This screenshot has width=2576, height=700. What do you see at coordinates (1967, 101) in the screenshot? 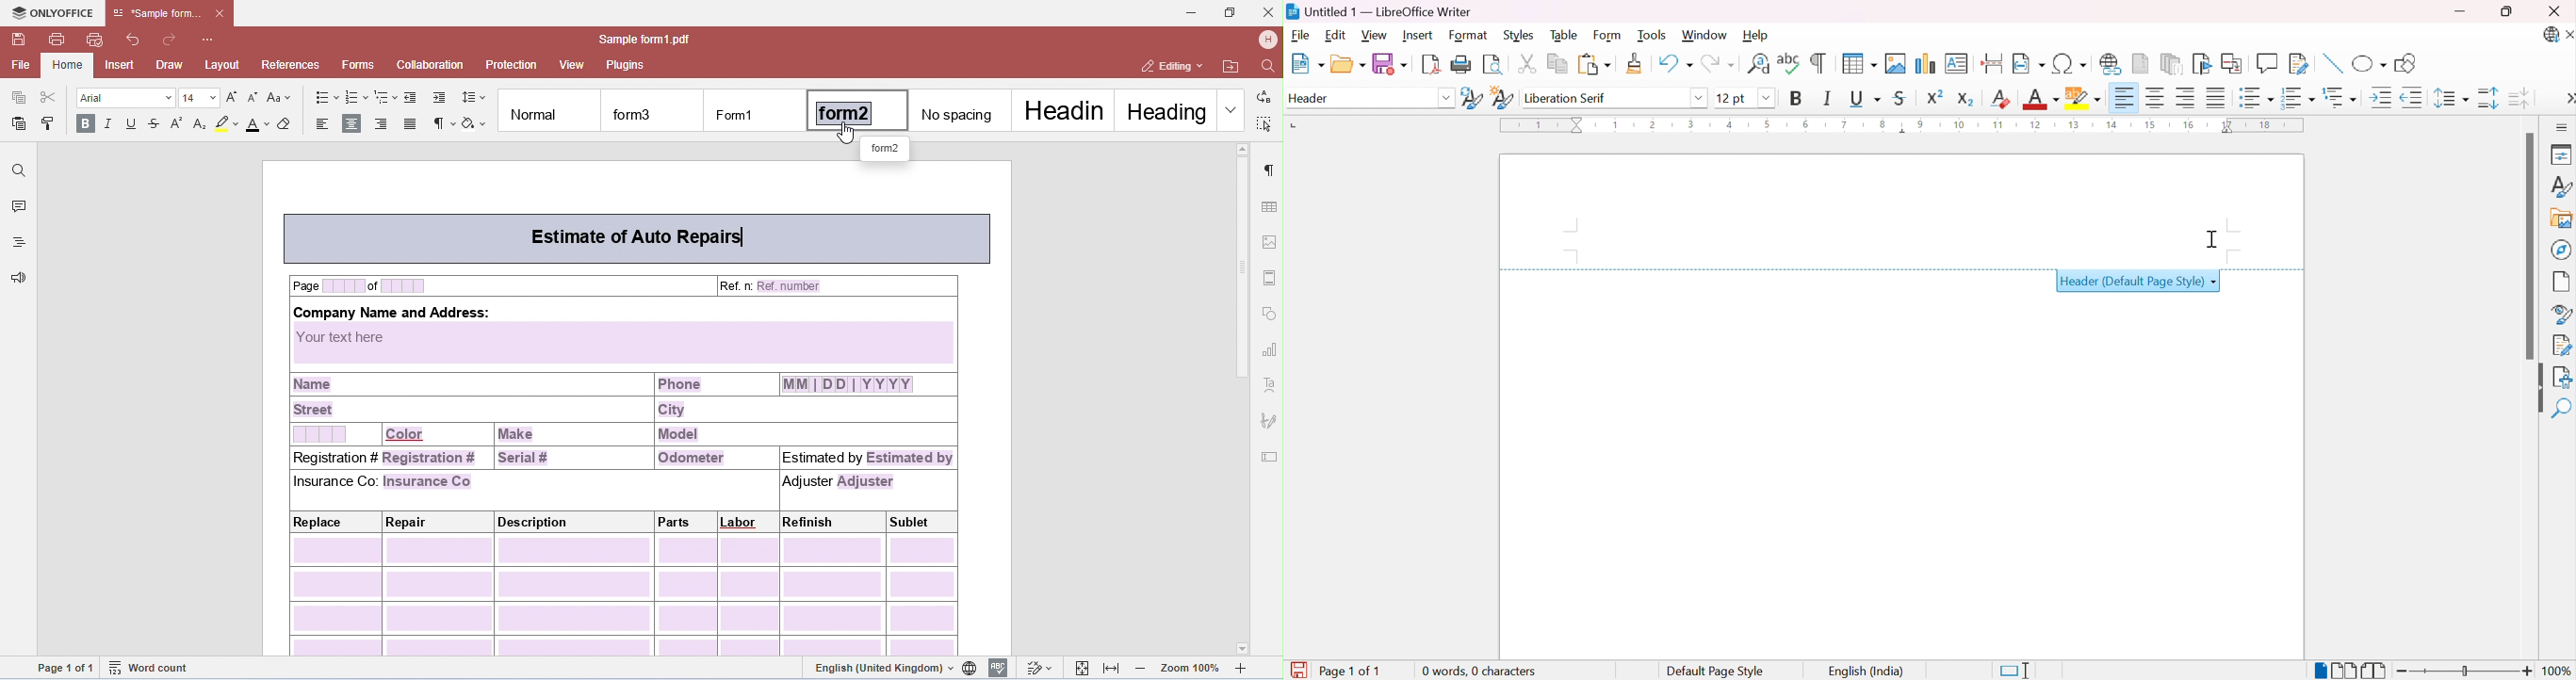
I see `Subscript` at bounding box center [1967, 101].